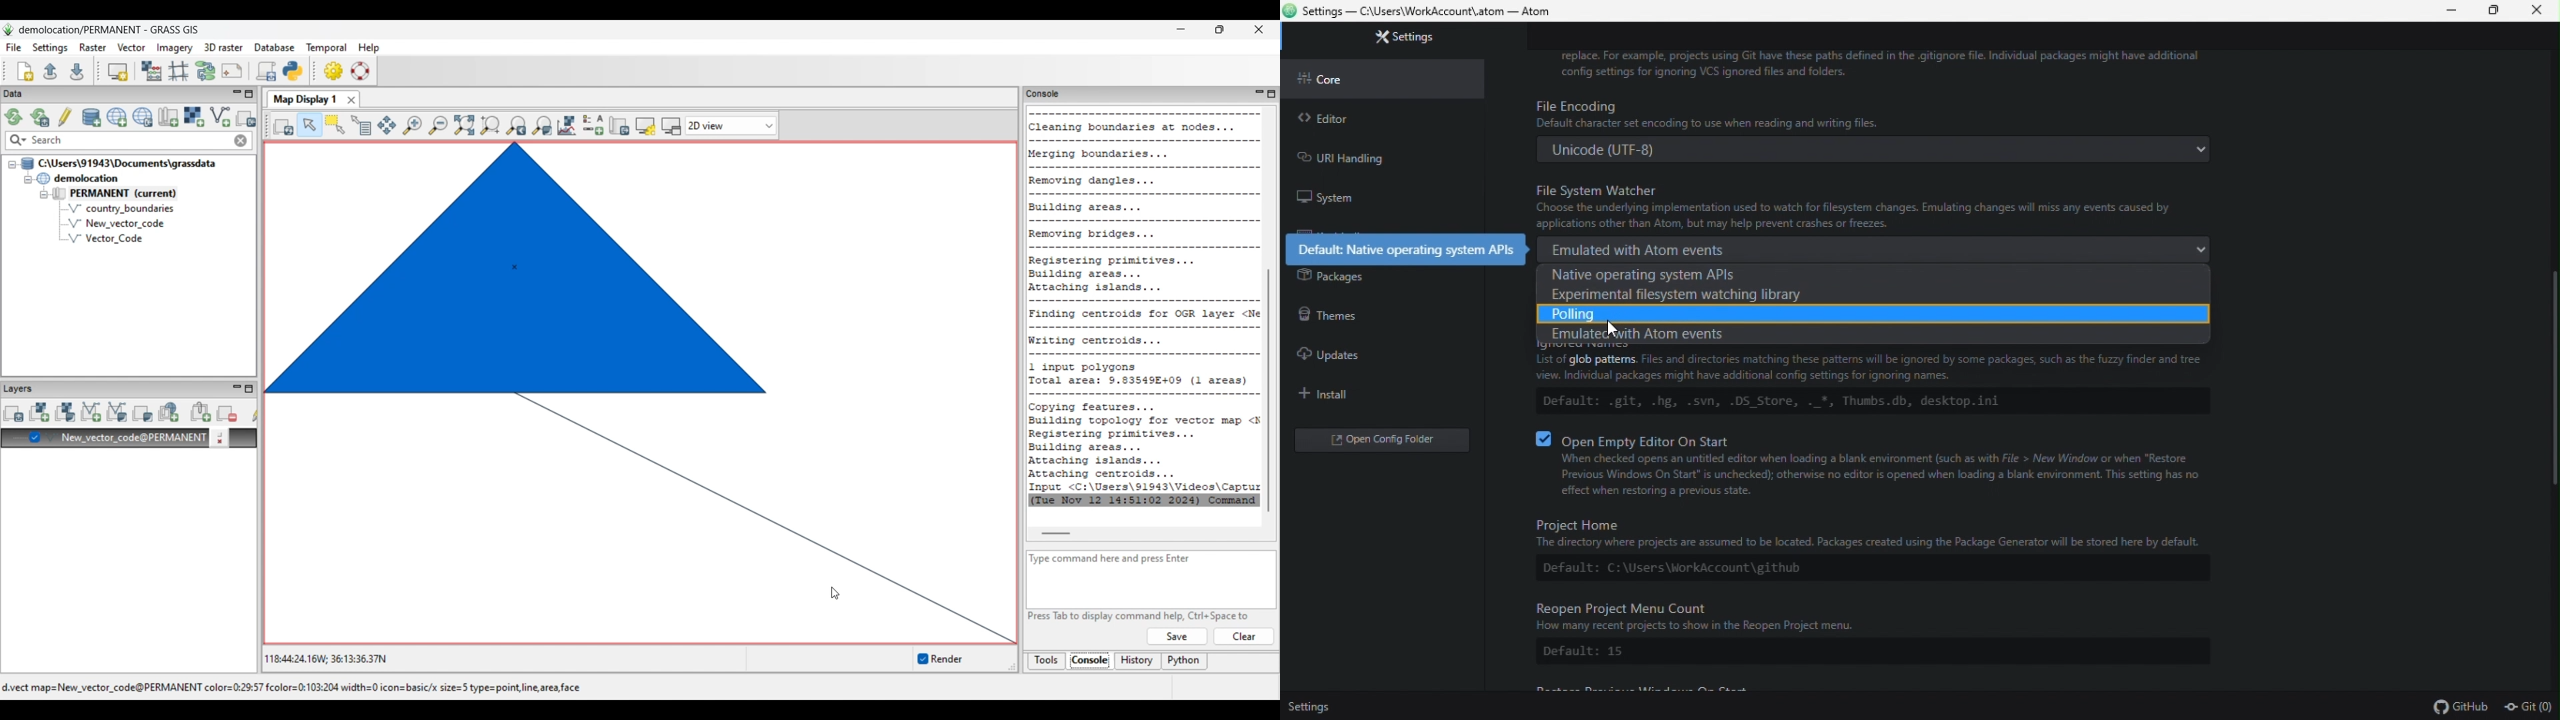  Describe the element at coordinates (1611, 329) in the screenshot. I see `cursor` at that location.